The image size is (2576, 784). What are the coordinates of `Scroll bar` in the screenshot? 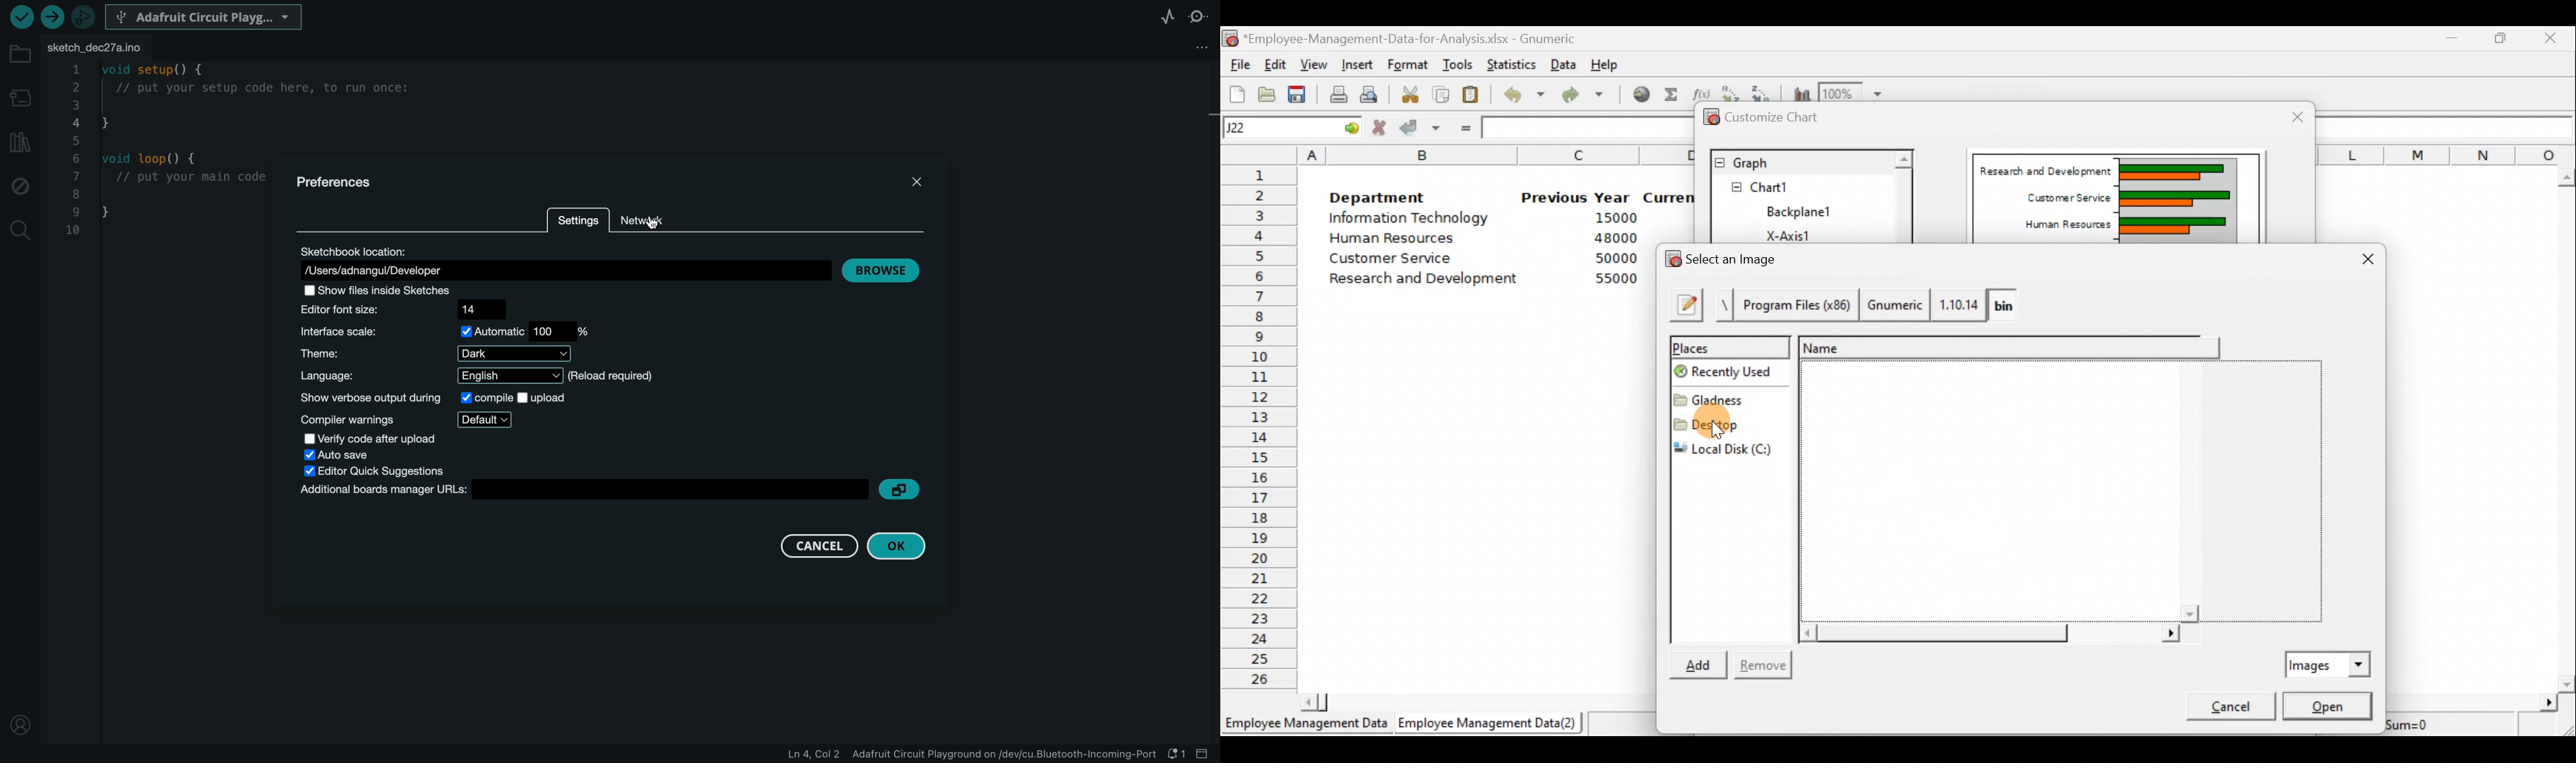 It's located at (1902, 196).